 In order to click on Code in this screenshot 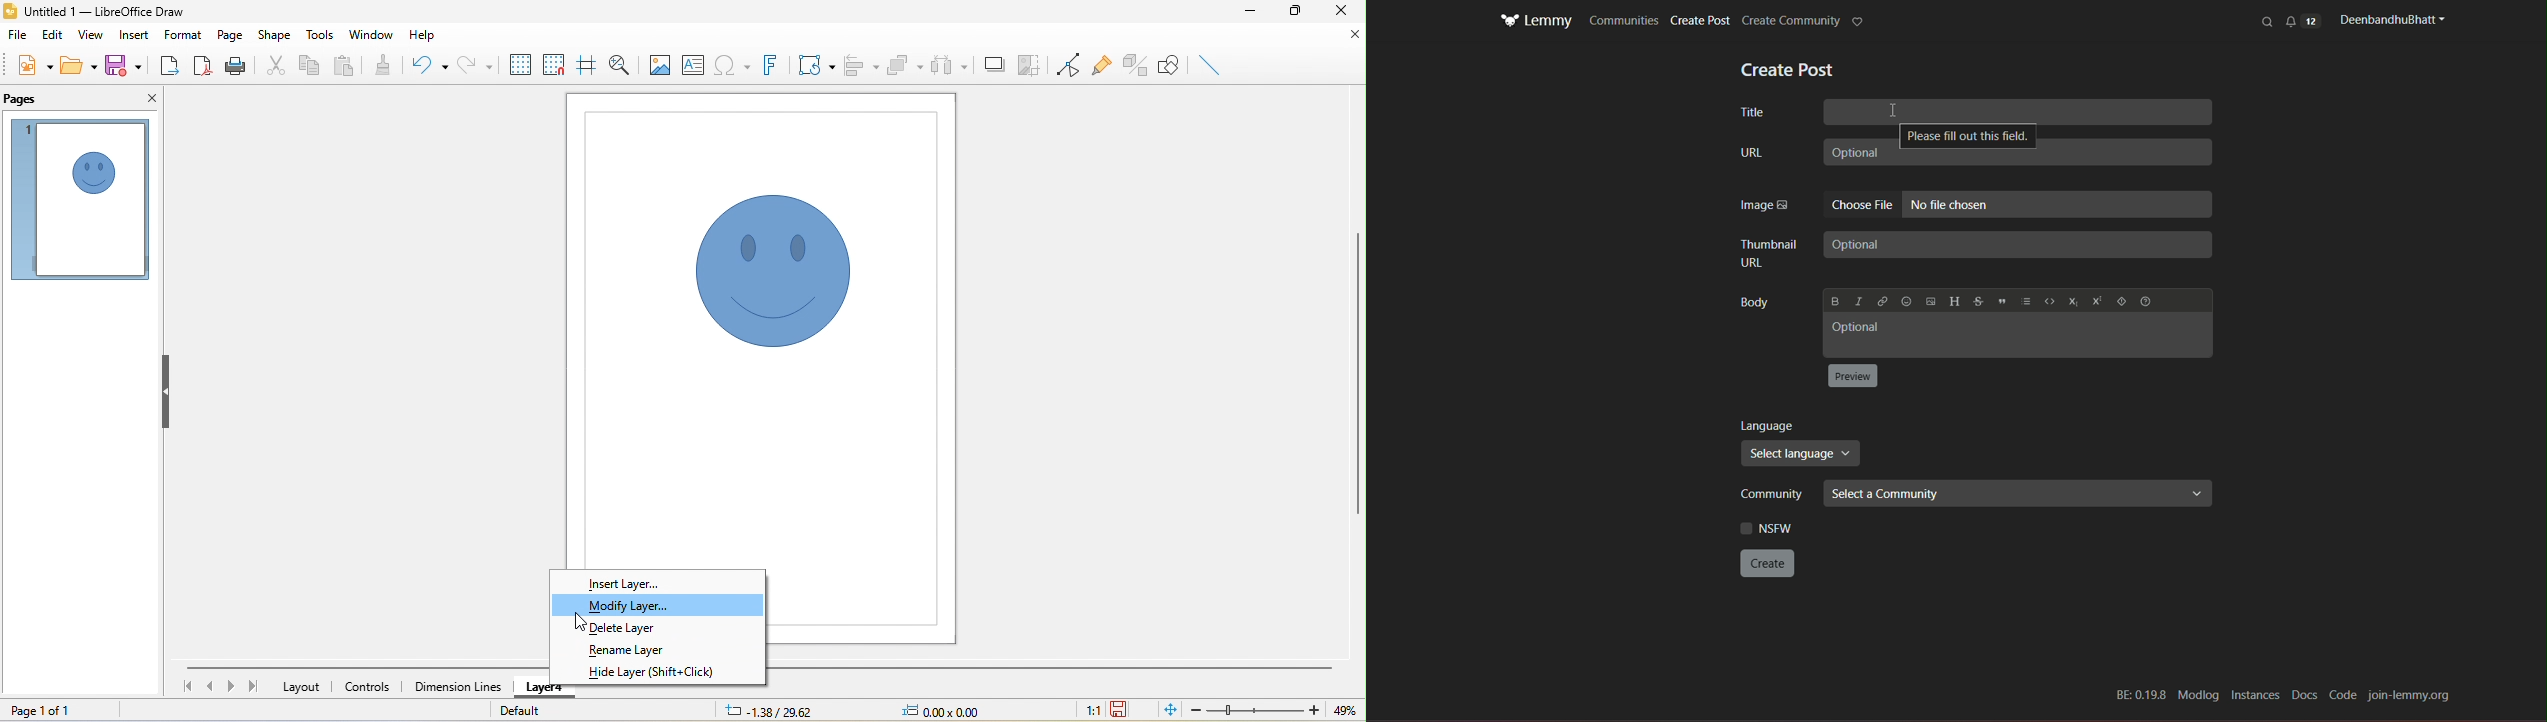, I will do `click(2344, 695)`.